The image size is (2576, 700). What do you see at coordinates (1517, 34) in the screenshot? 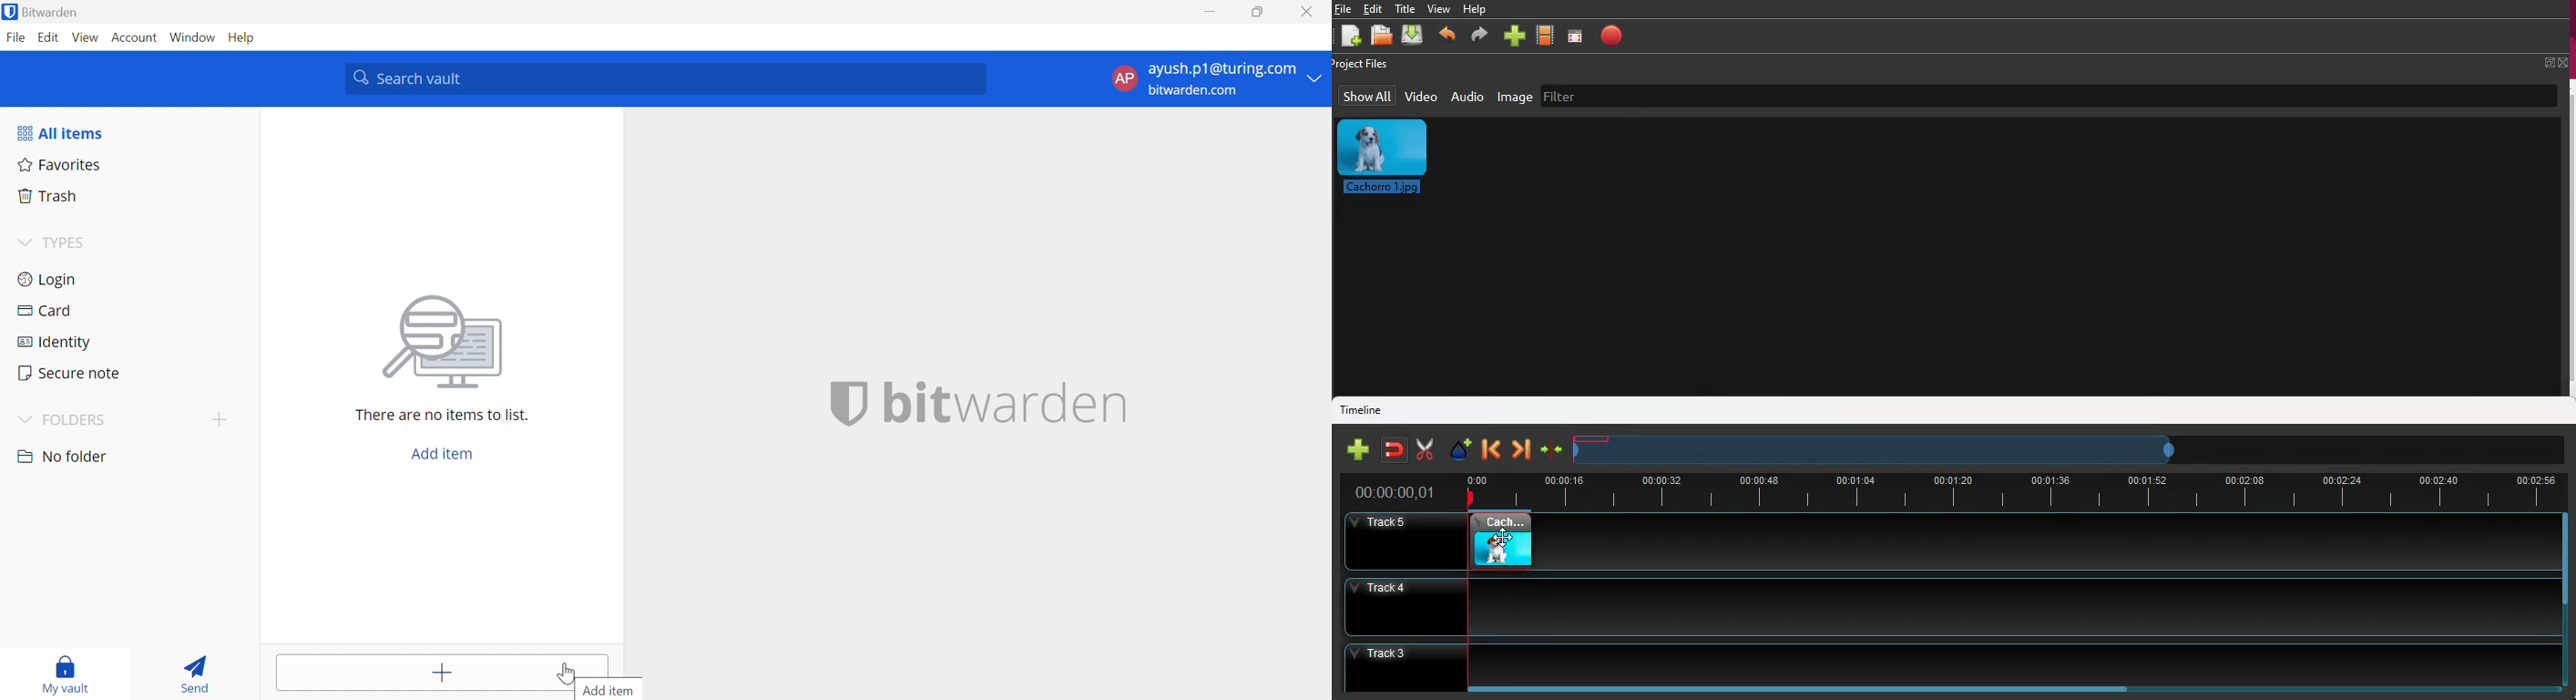
I see `new` at bounding box center [1517, 34].